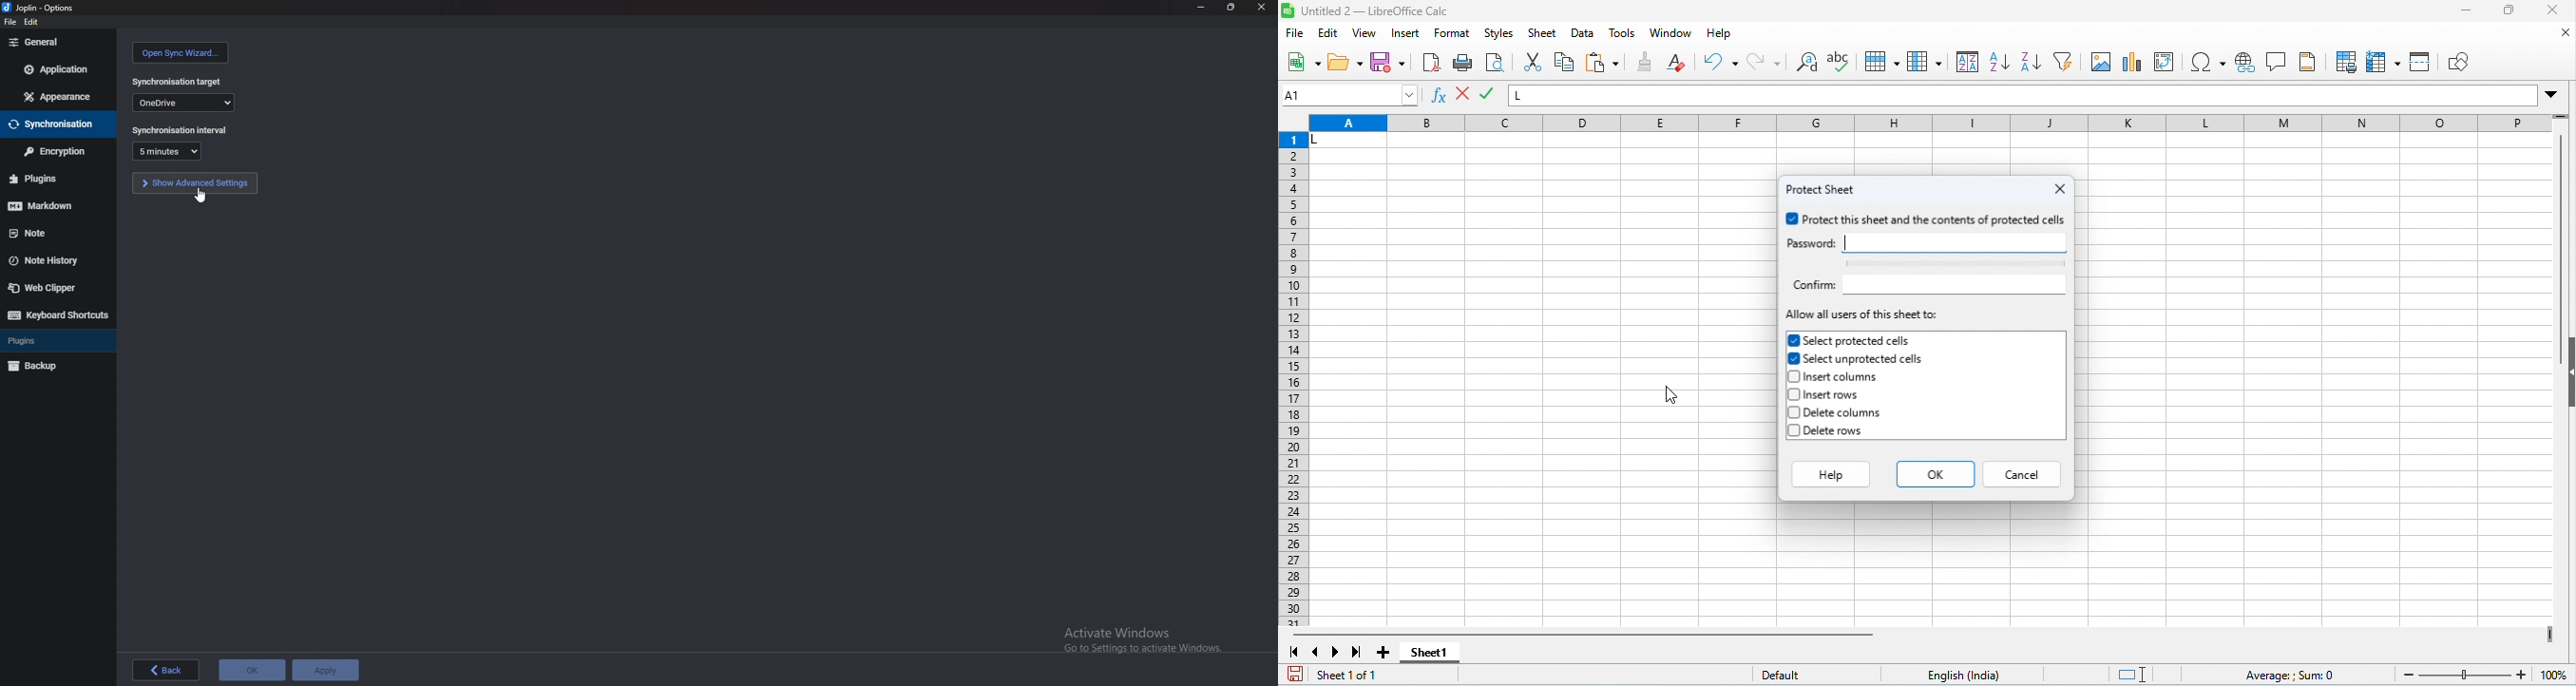 The width and height of the screenshot is (2576, 700). Describe the element at coordinates (166, 151) in the screenshot. I see `5 minutes` at that location.